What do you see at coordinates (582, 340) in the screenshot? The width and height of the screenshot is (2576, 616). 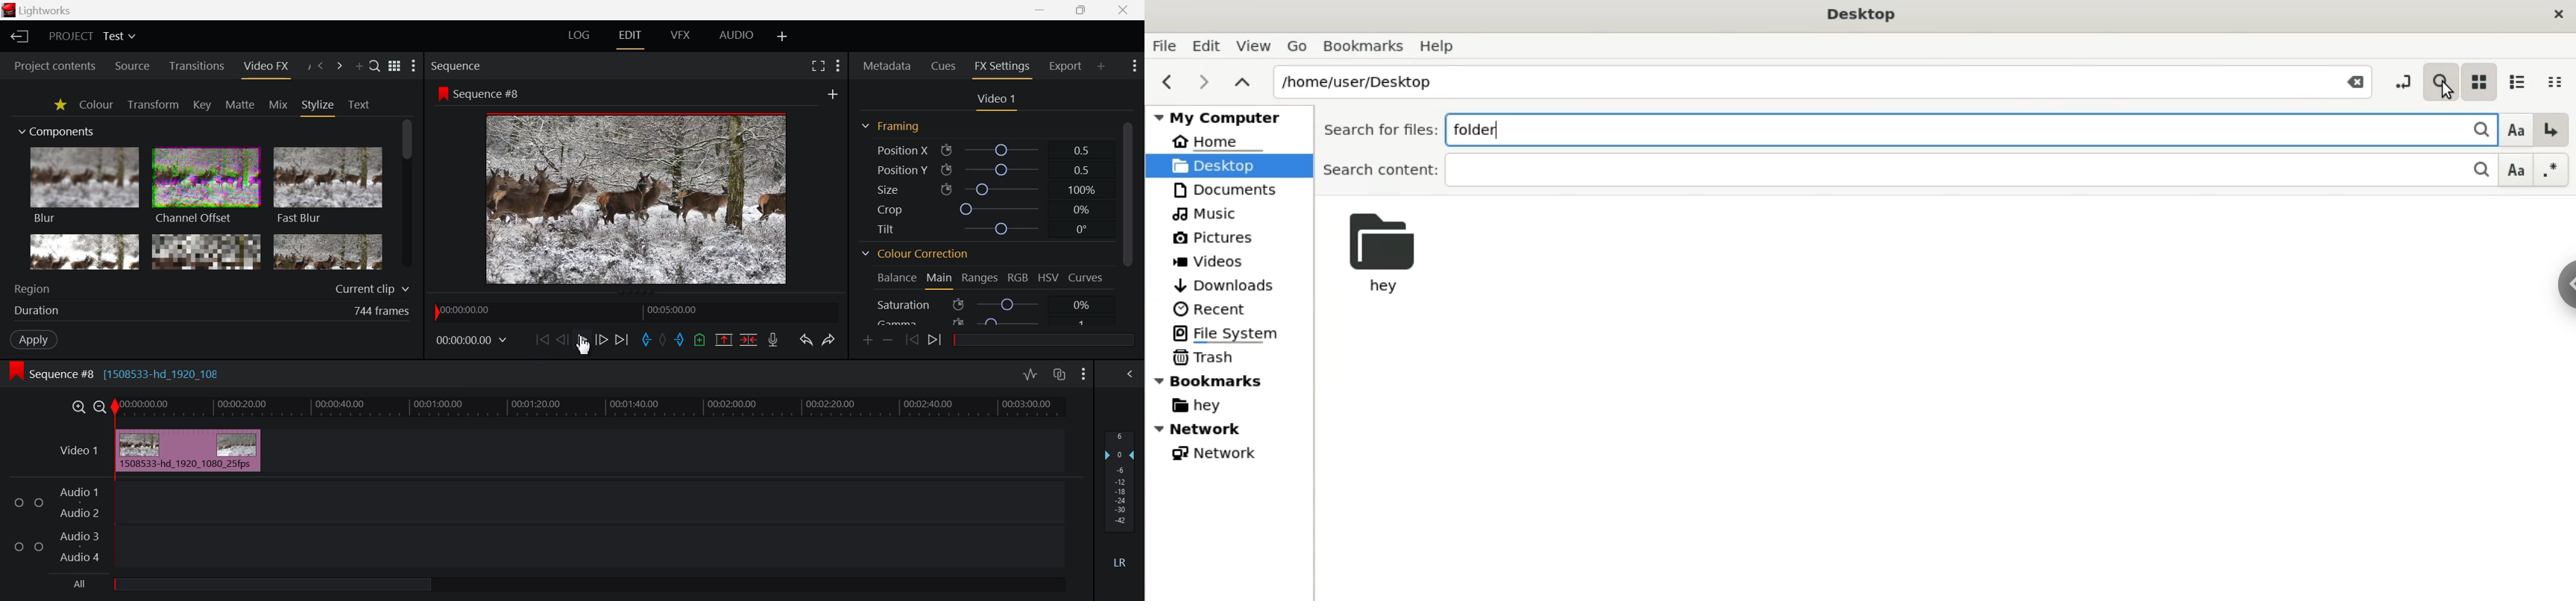 I see `Cursor on Play` at bounding box center [582, 340].